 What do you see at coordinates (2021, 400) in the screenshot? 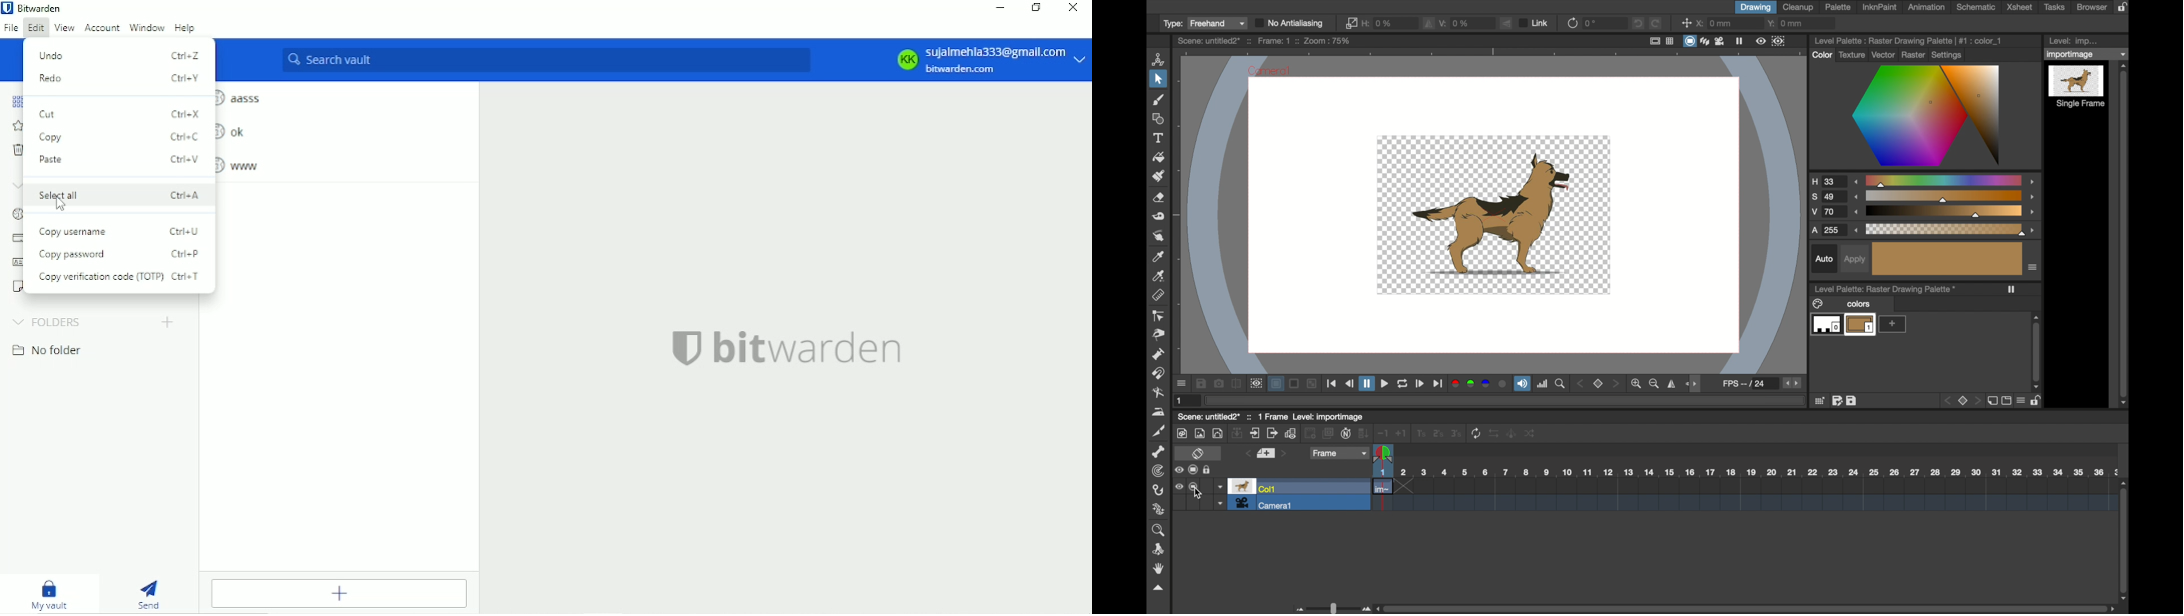
I see `menu` at bounding box center [2021, 400].